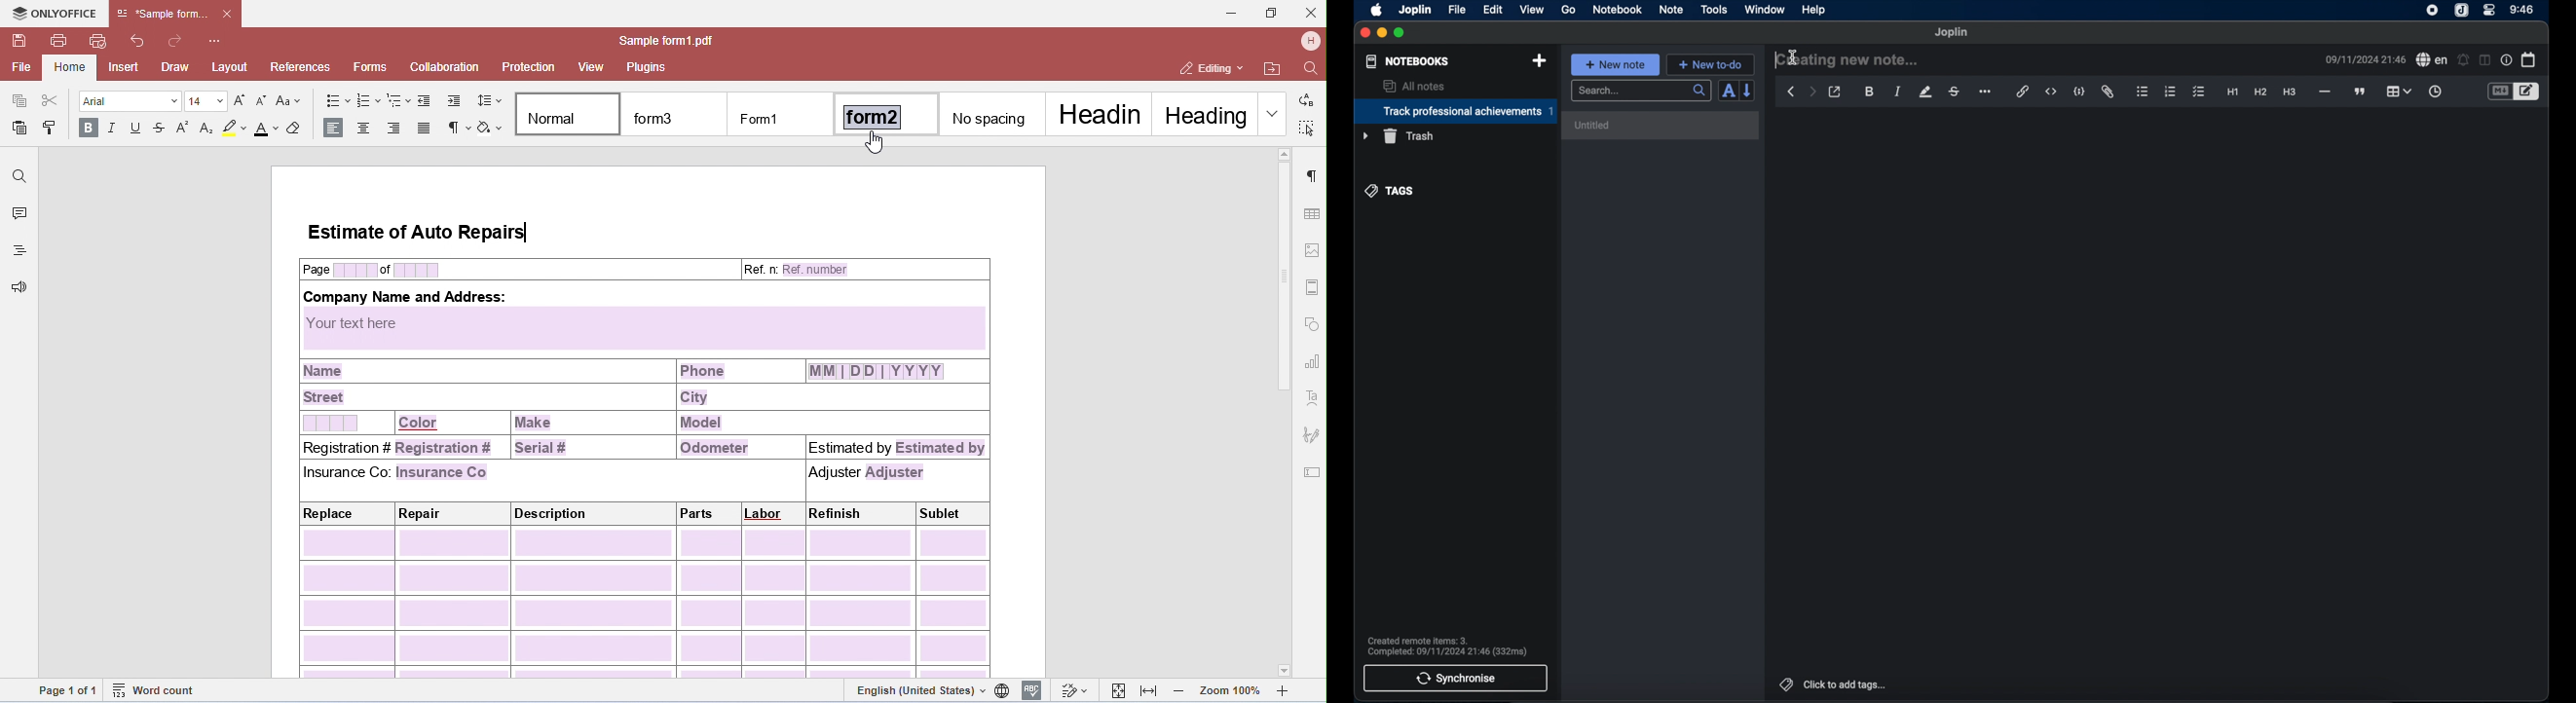 The height and width of the screenshot is (728, 2576). What do you see at coordinates (1382, 33) in the screenshot?
I see `minimize` at bounding box center [1382, 33].